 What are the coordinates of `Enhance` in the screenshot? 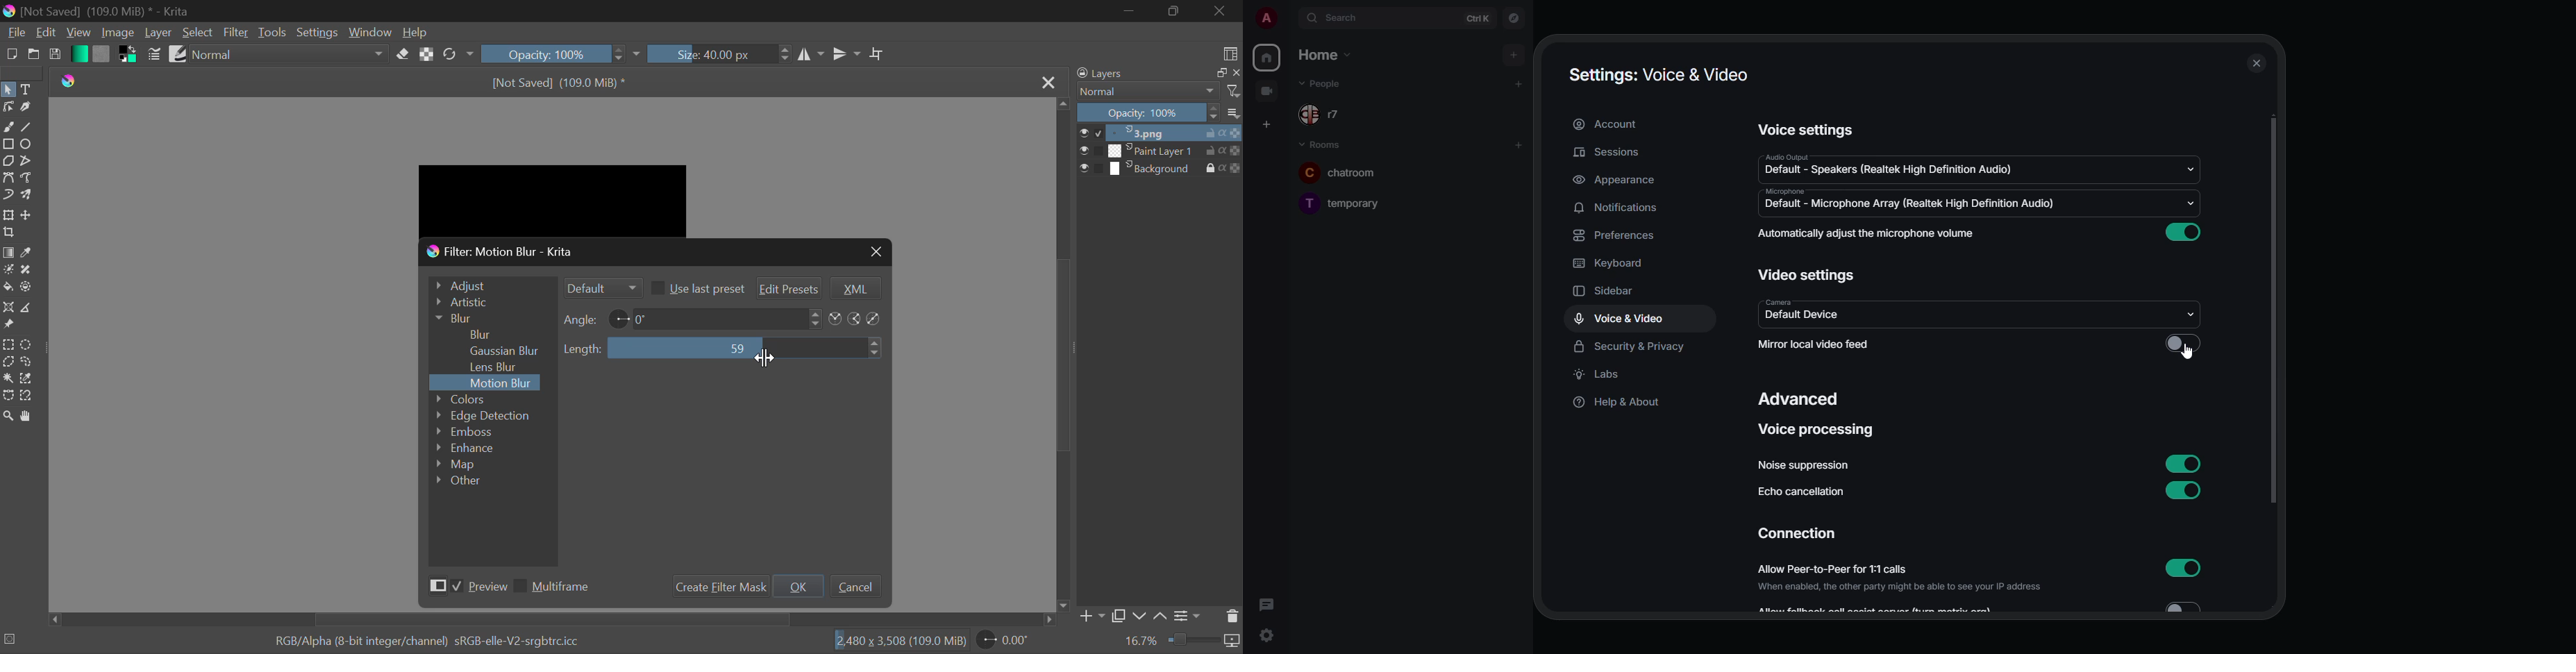 It's located at (467, 449).